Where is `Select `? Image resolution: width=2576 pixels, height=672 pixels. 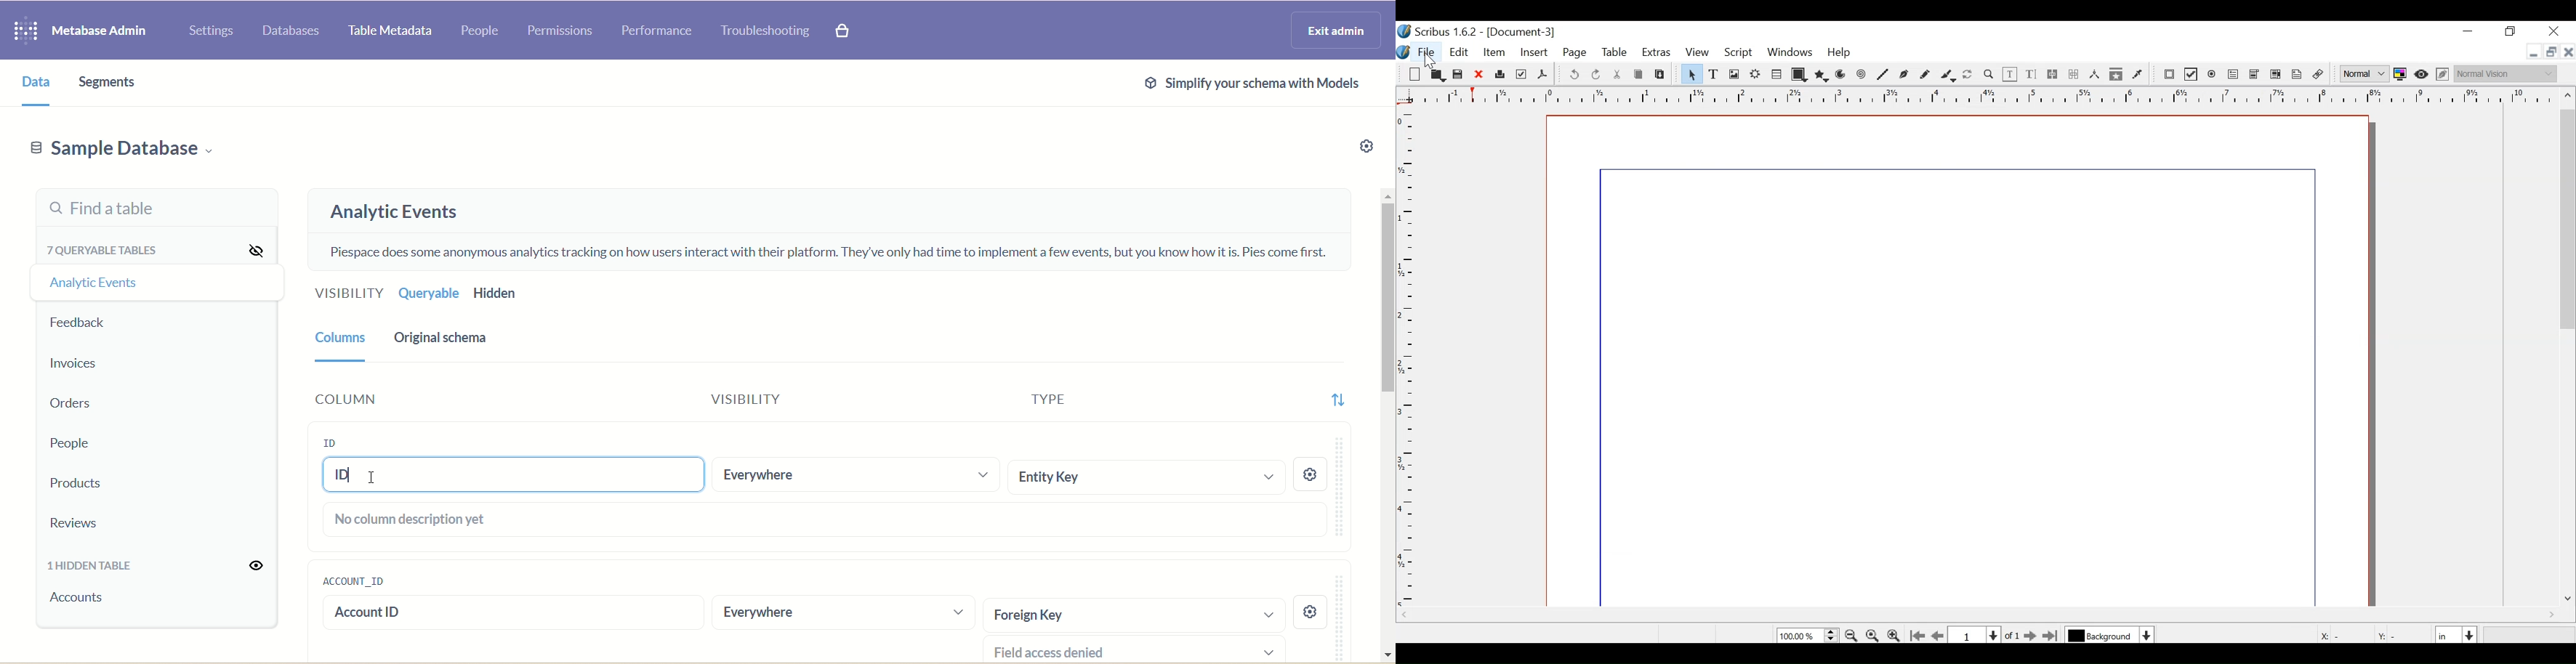
Select  is located at coordinates (1690, 74).